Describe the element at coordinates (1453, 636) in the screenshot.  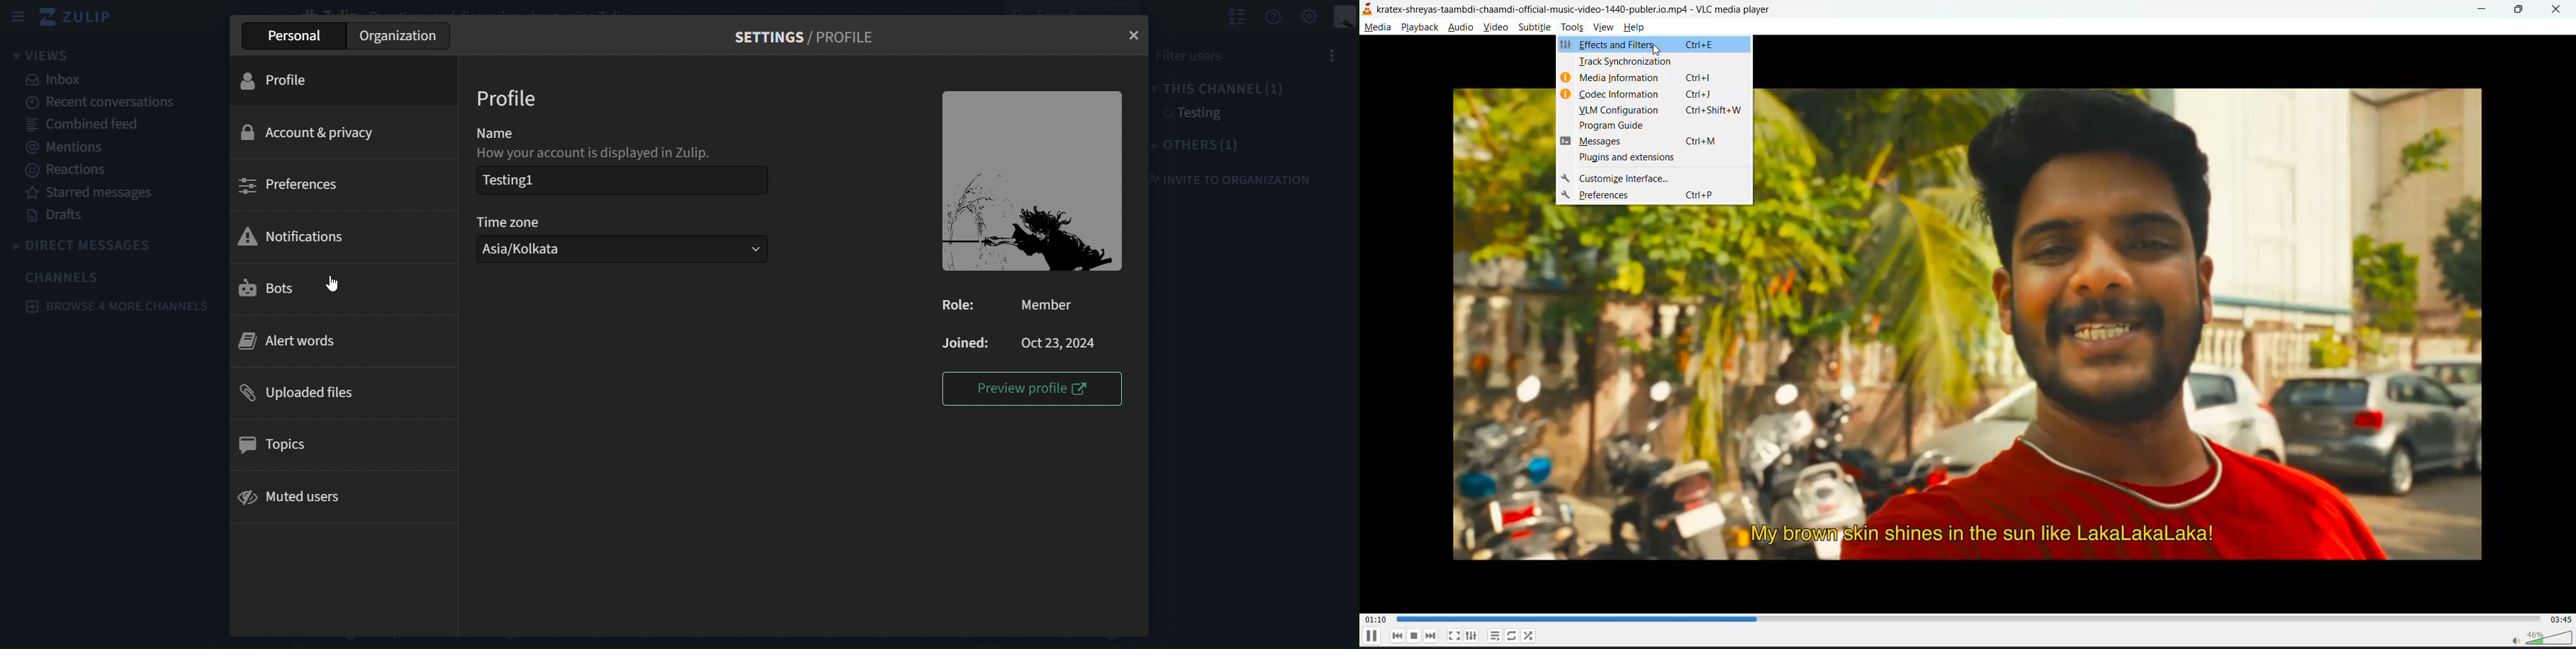
I see `full screen` at that location.